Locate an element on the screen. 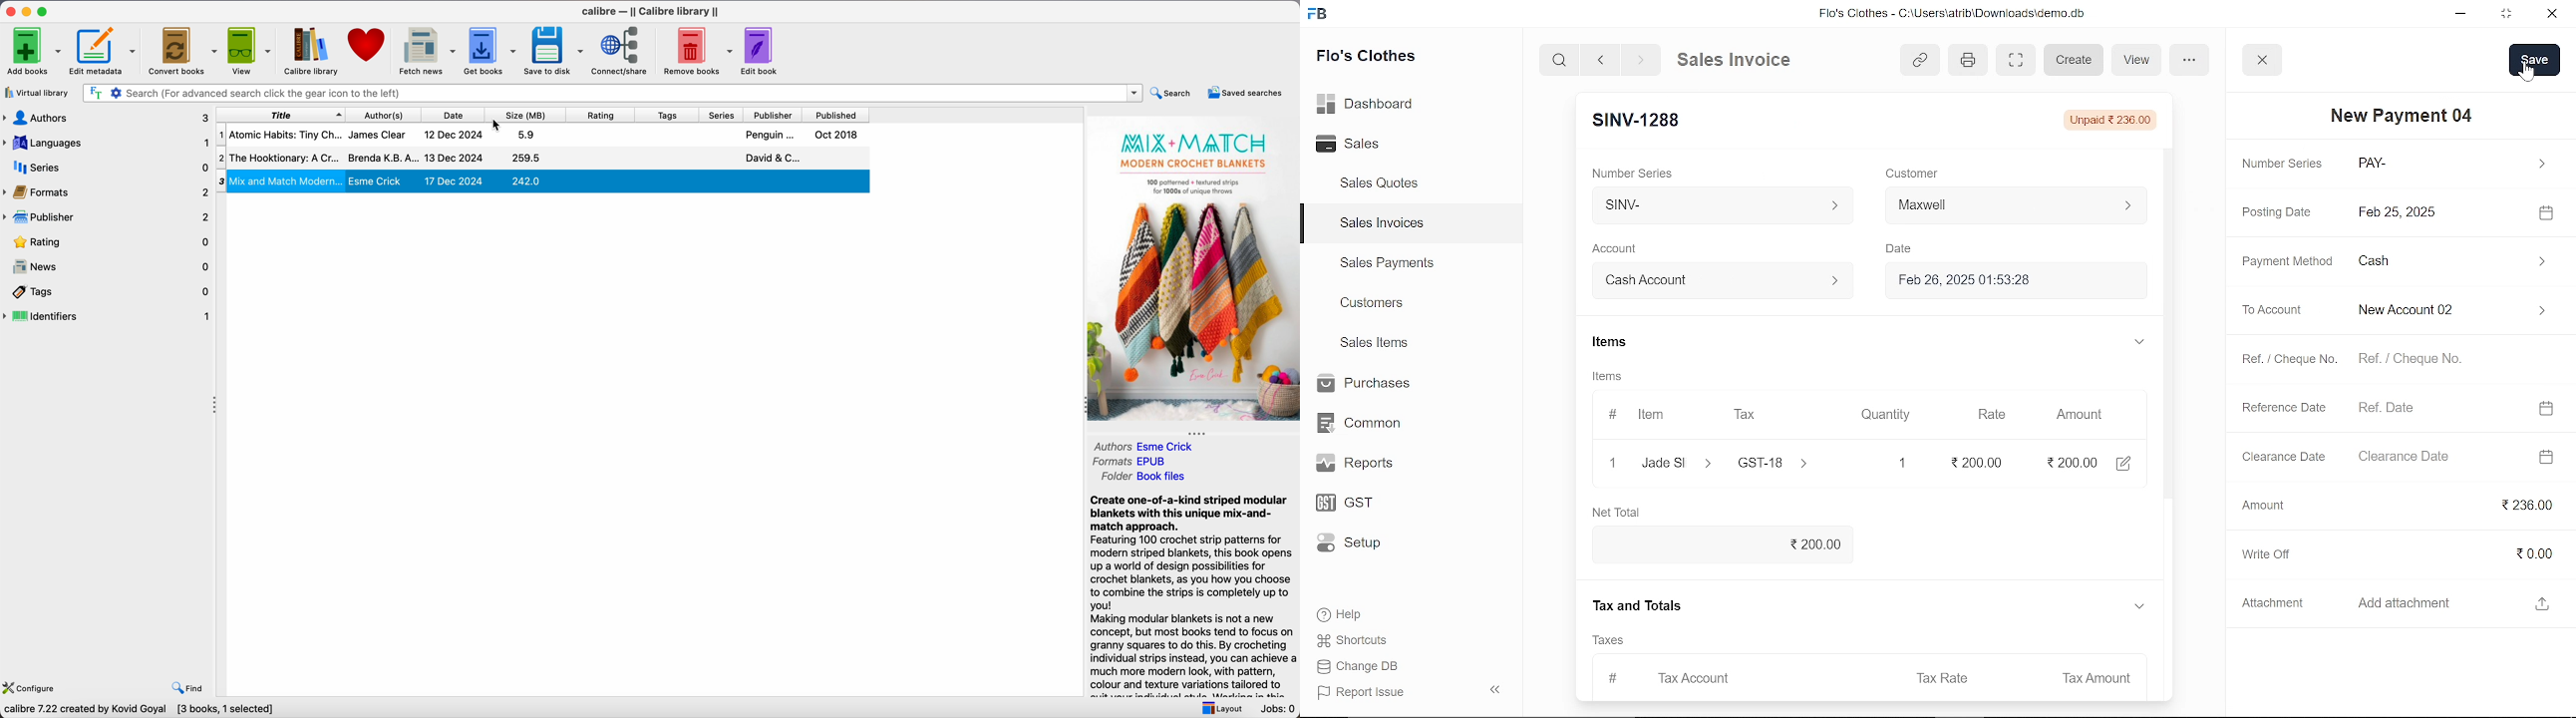 This screenshot has width=2576, height=728. Dashboard is located at coordinates (1370, 103).